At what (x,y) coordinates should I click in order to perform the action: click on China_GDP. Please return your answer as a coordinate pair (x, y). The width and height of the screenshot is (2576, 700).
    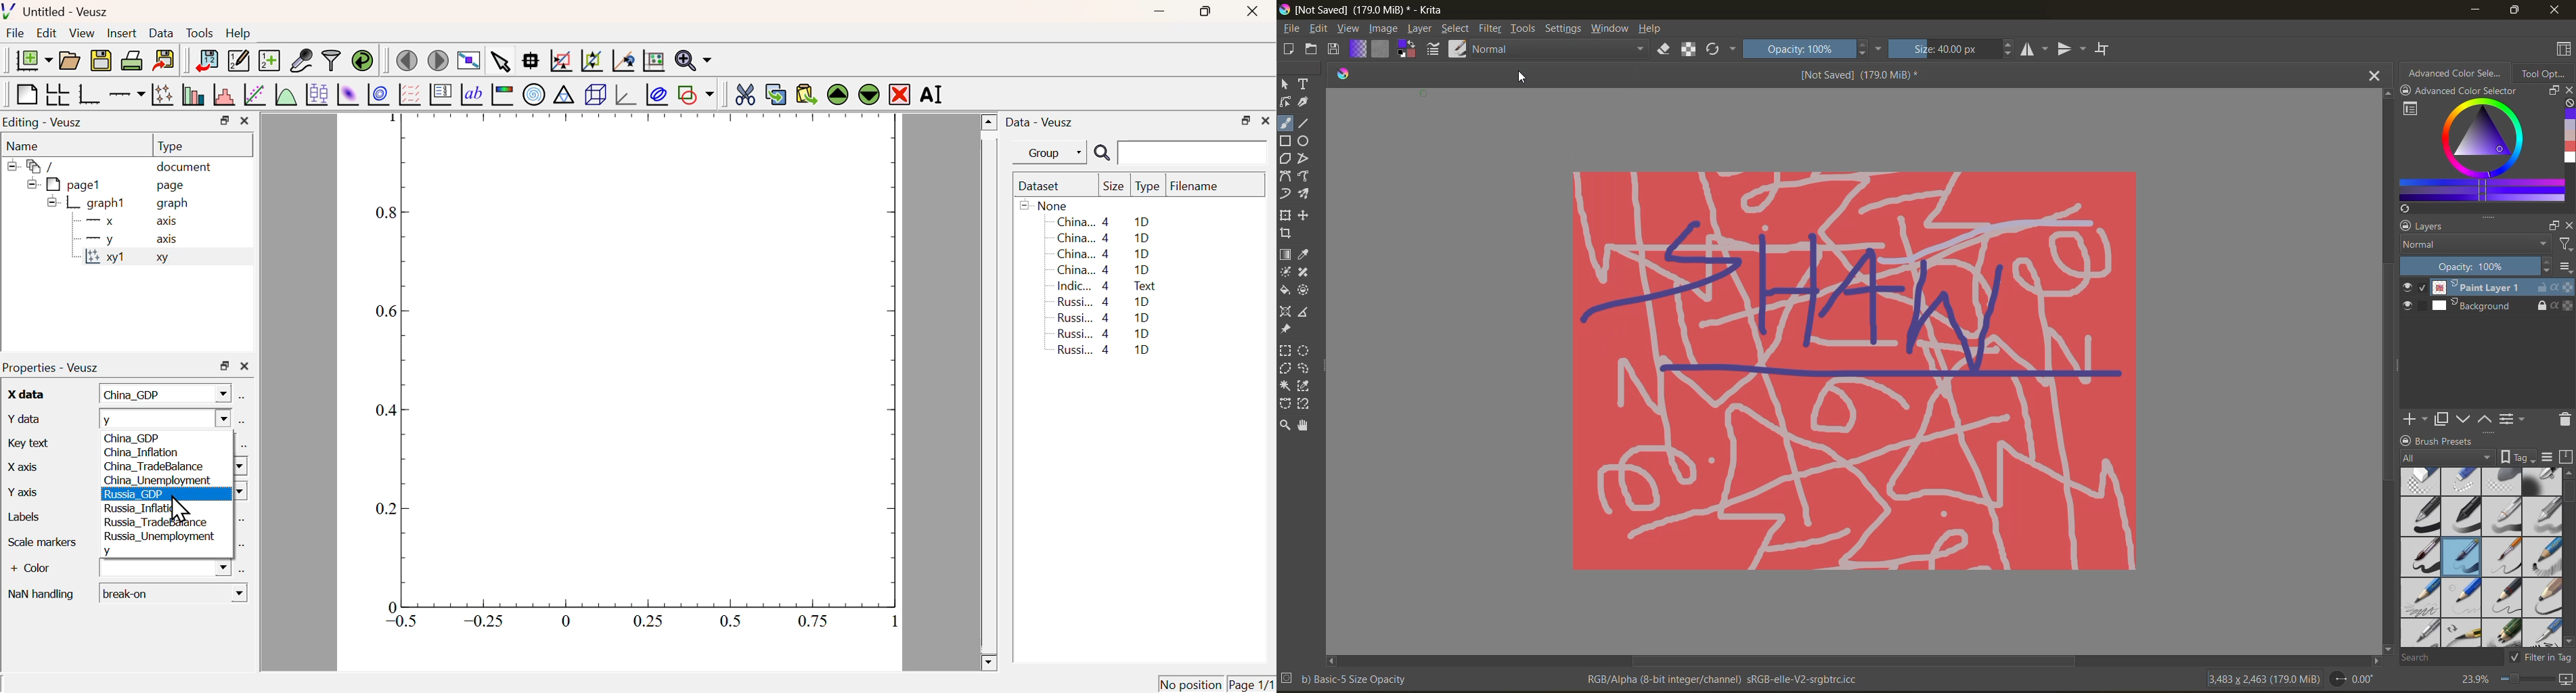
    Looking at the image, I should click on (162, 393).